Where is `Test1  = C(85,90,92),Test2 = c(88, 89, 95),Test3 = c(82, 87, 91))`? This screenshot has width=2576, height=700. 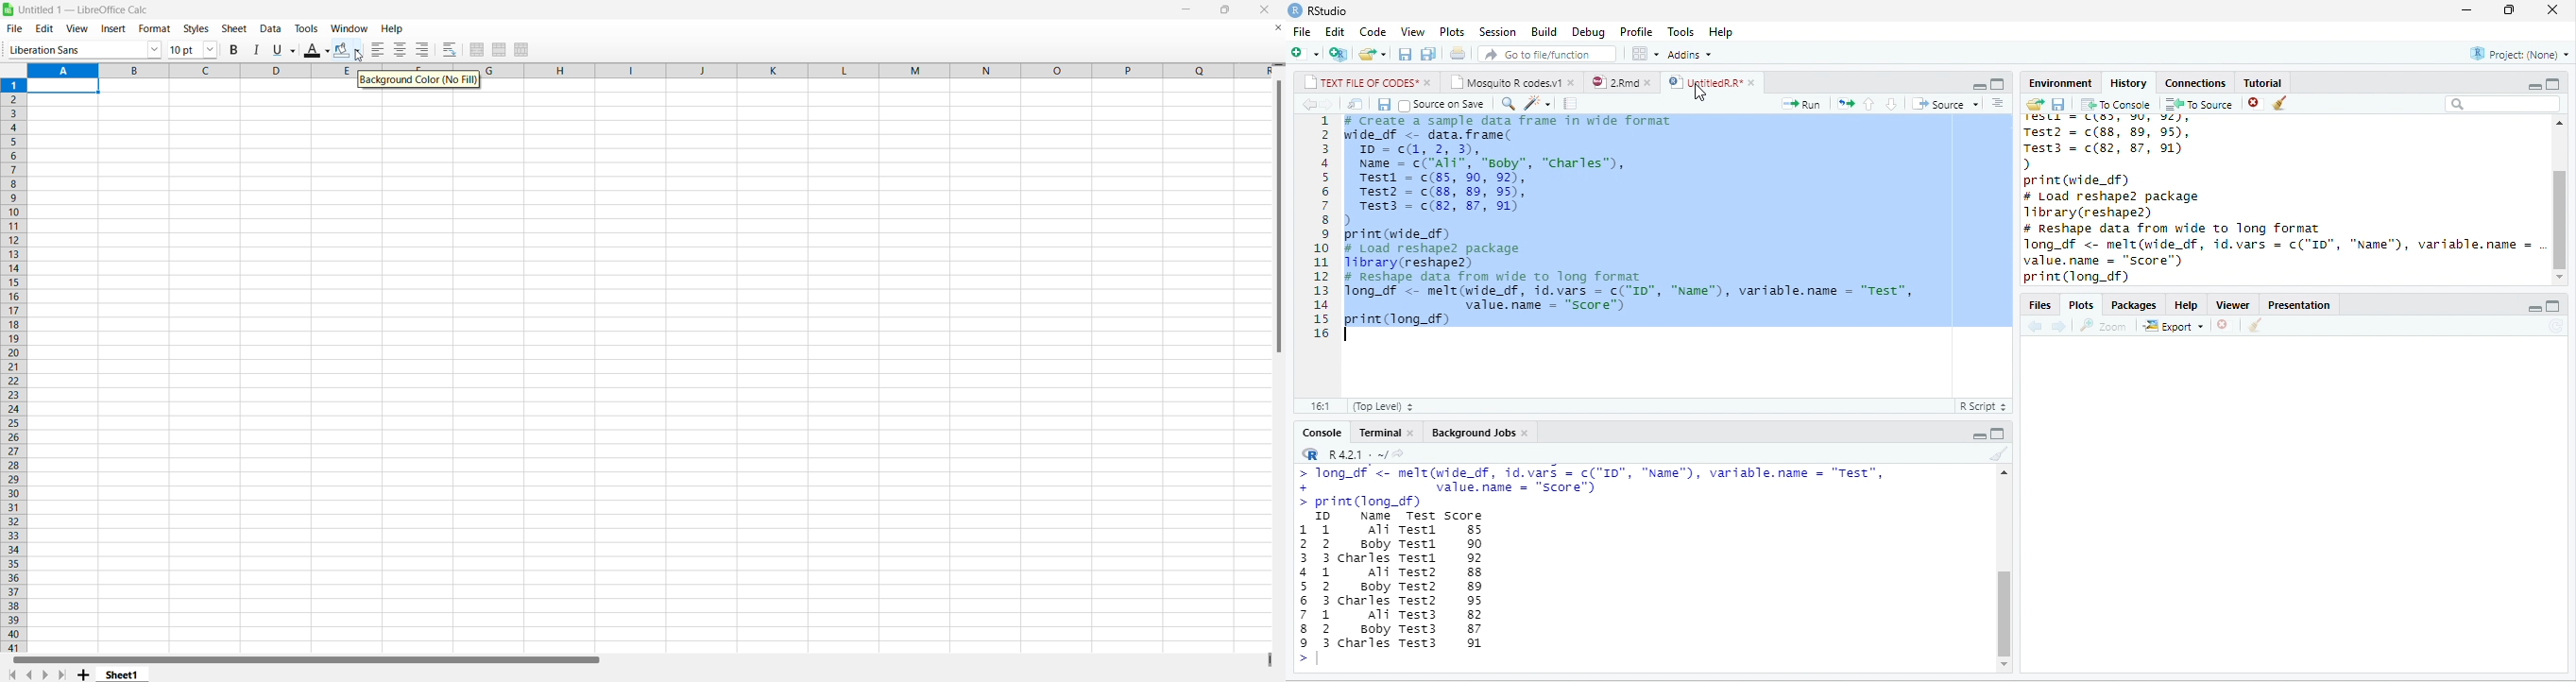
Test1  = C(85,90,92),Test2 = c(88, 89, 95),Test3 = c(82, 87, 91)) is located at coordinates (2123, 143).